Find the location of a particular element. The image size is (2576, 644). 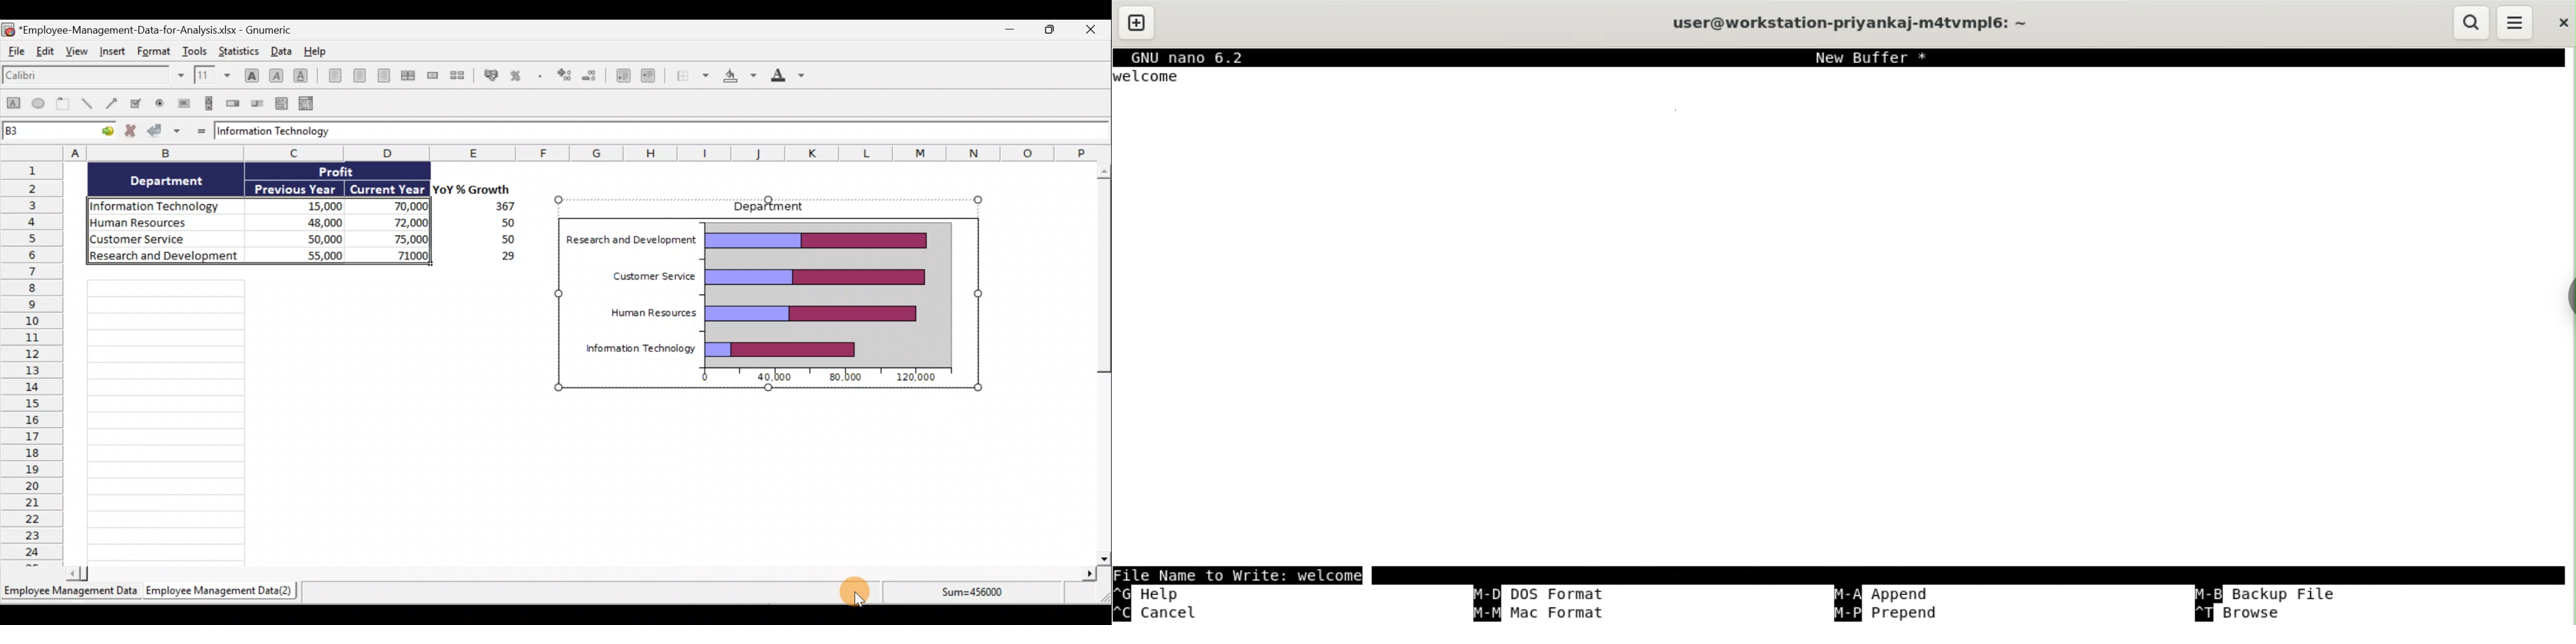

Cells is located at coordinates (301, 420).